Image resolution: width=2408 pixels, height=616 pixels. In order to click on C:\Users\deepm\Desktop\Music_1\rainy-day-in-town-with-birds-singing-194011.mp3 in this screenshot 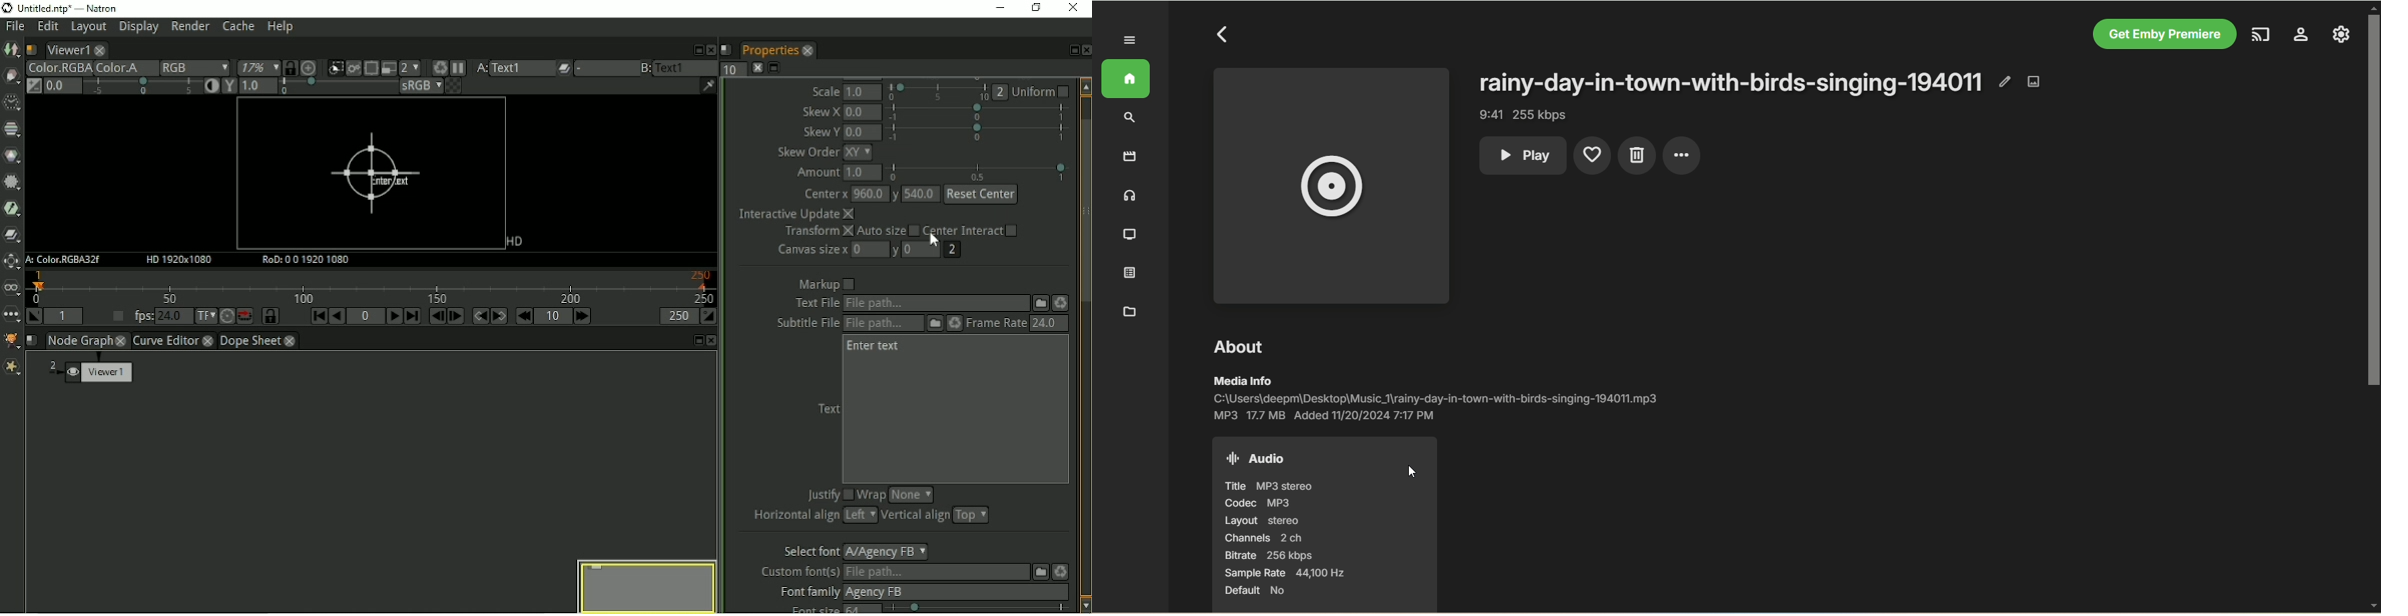, I will do `click(1437, 398)`.